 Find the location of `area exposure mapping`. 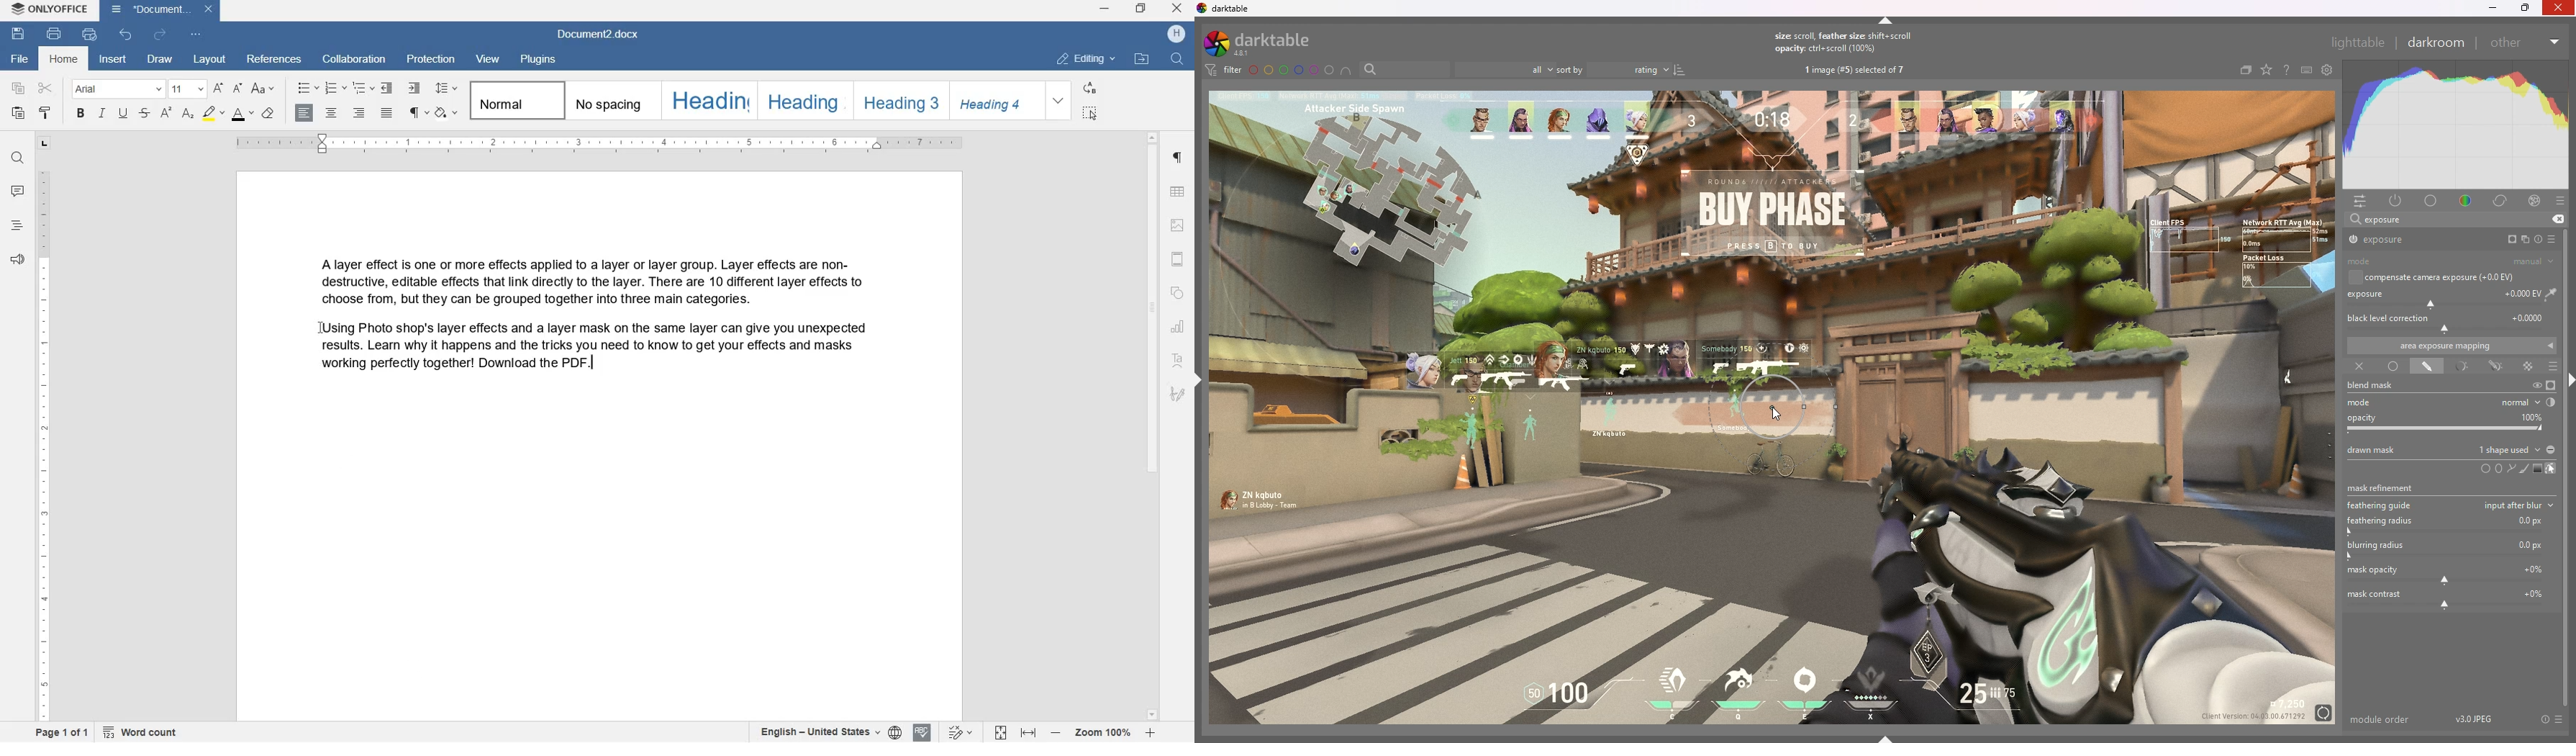

area exposure mapping is located at coordinates (2452, 346).